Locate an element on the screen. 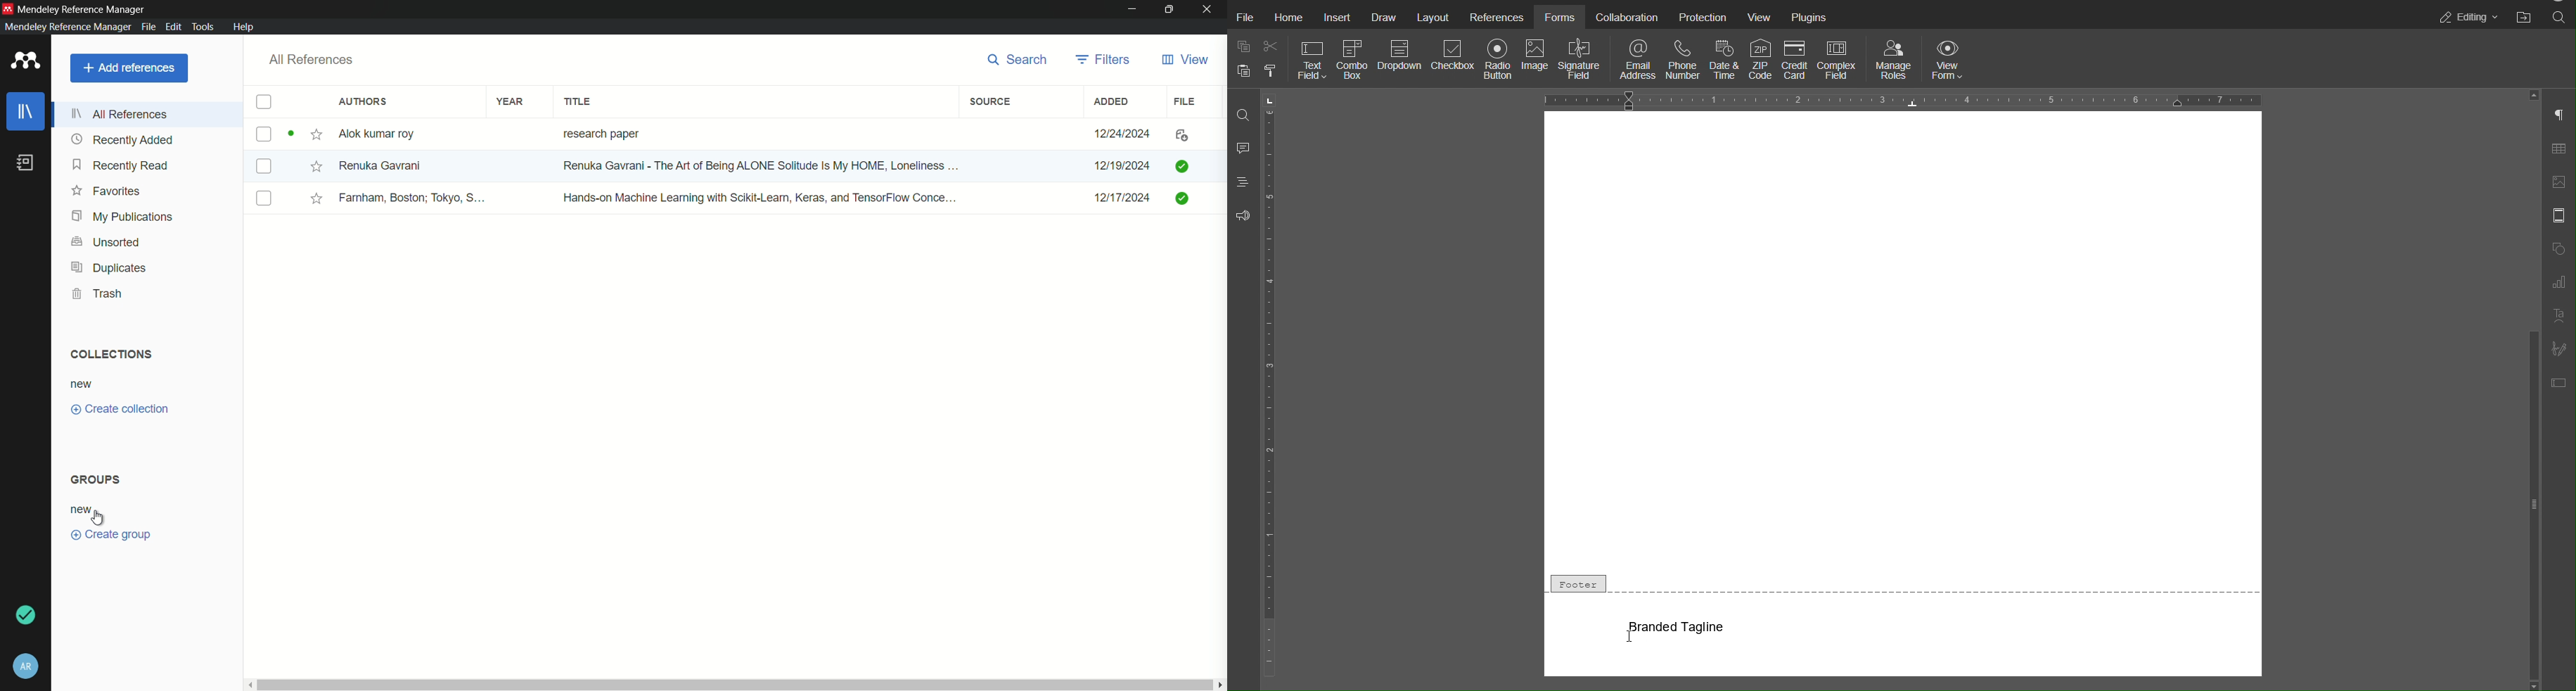 The width and height of the screenshot is (2576, 700). Comment is located at coordinates (1243, 148).